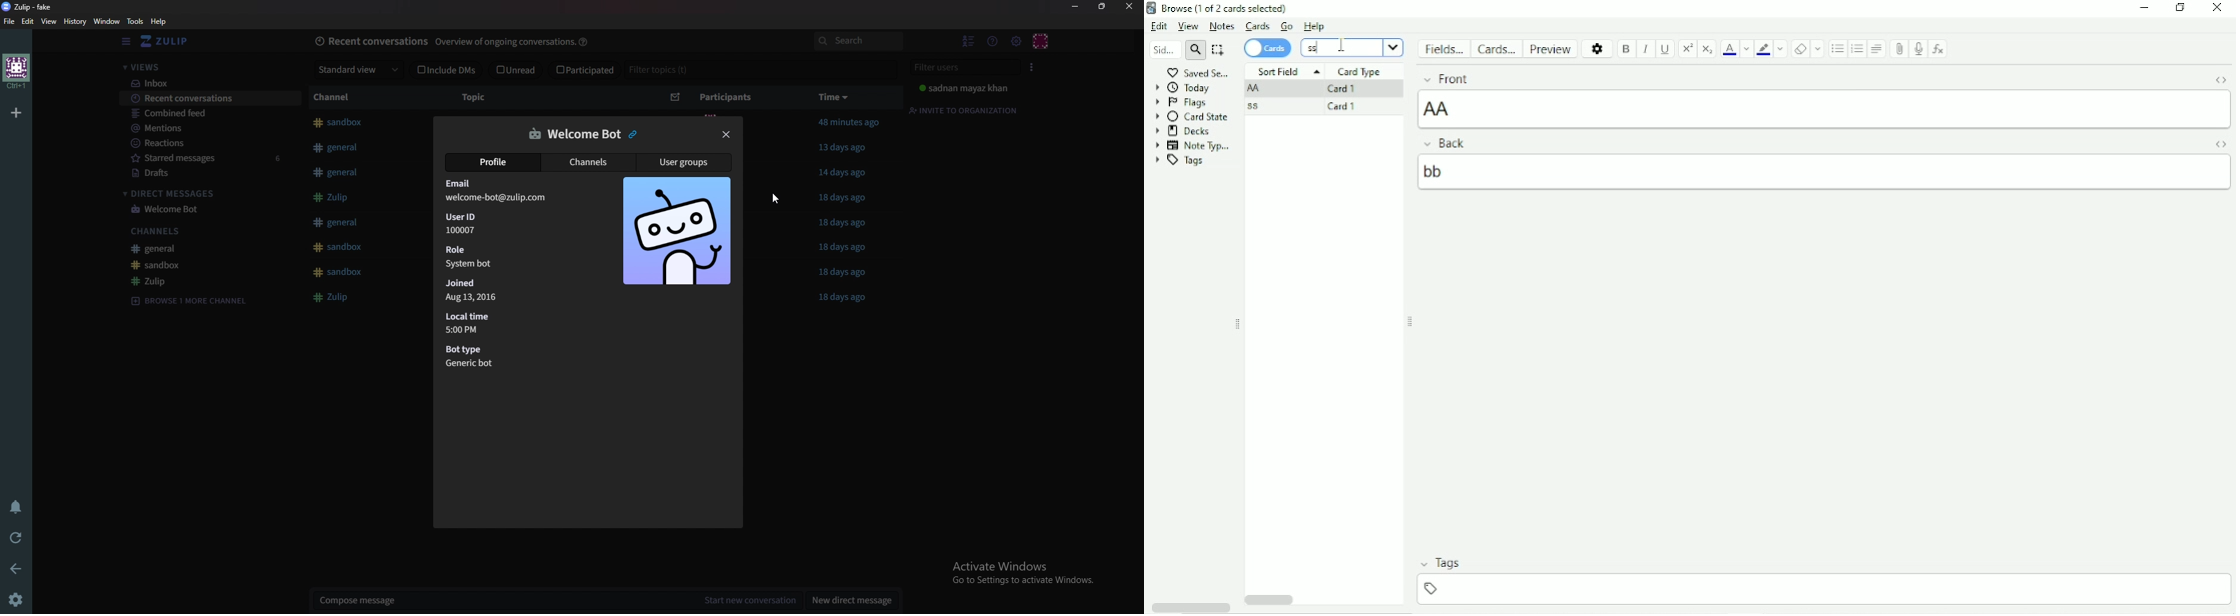 Image resolution: width=2240 pixels, height=616 pixels. What do you see at coordinates (1222, 26) in the screenshot?
I see `Notes` at bounding box center [1222, 26].